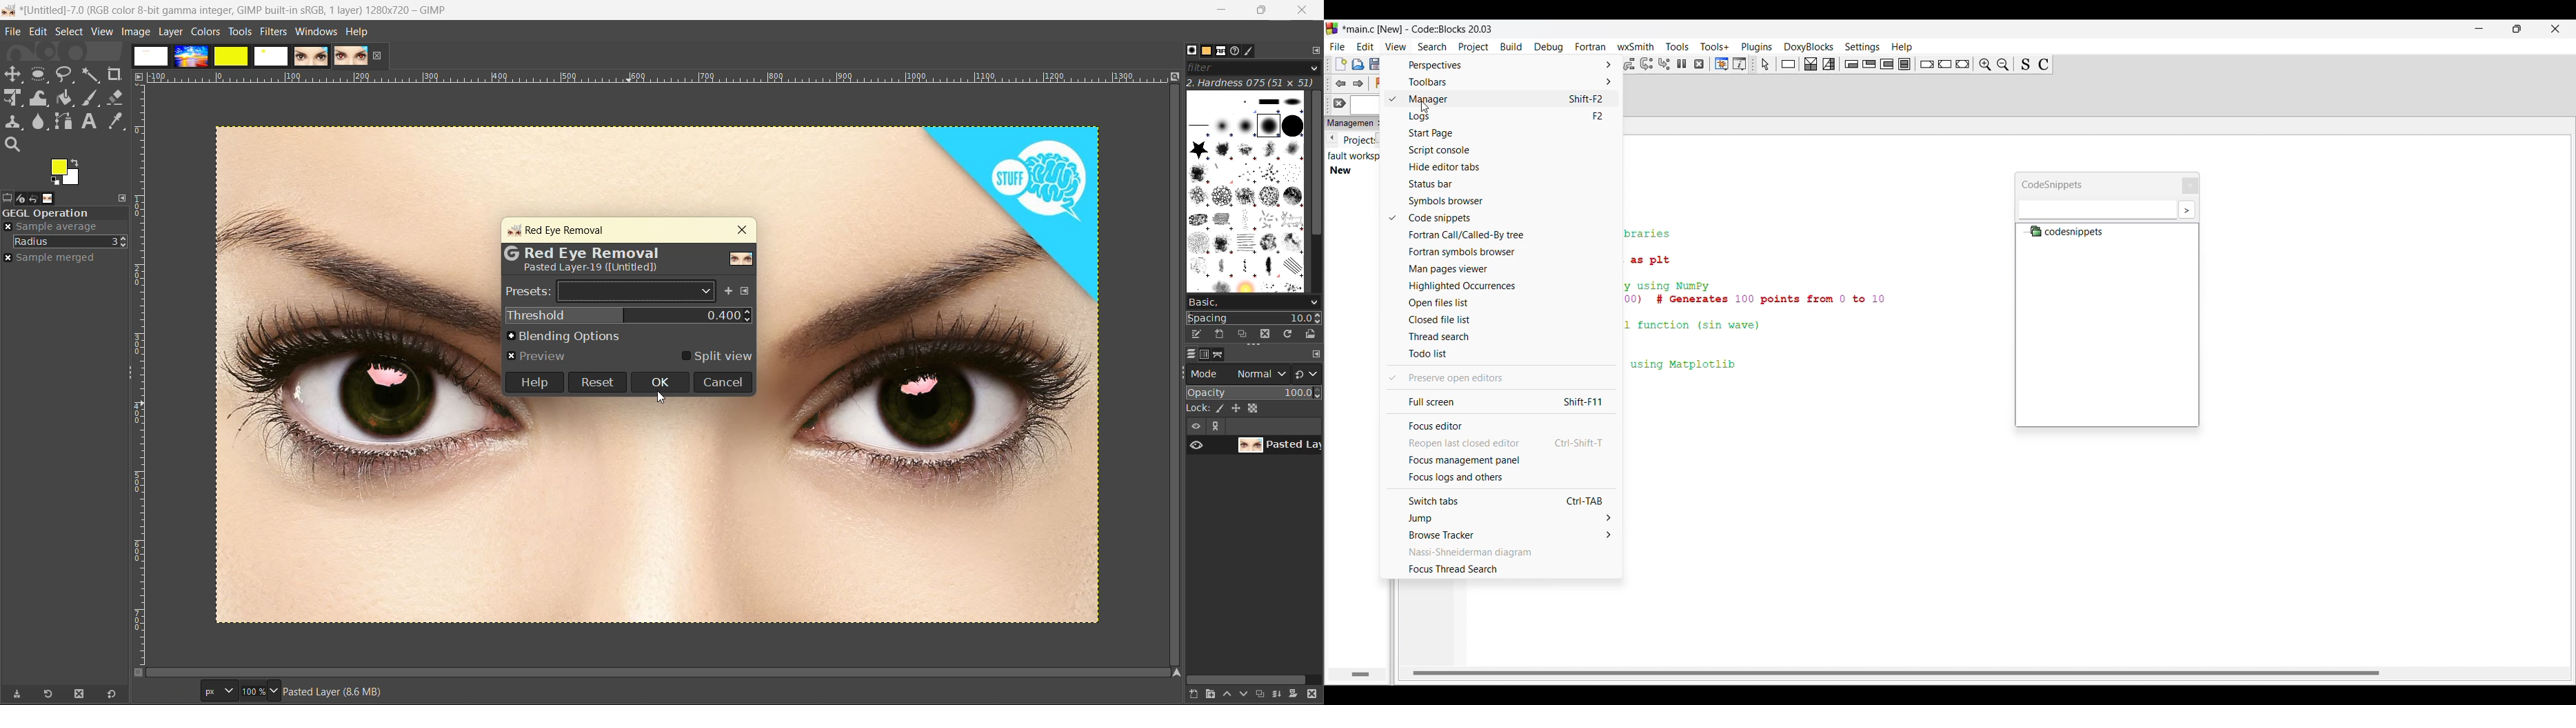 The height and width of the screenshot is (728, 2576). Describe the element at coordinates (1261, 695) in the screenshot. I see `create a duplicate` at that location.